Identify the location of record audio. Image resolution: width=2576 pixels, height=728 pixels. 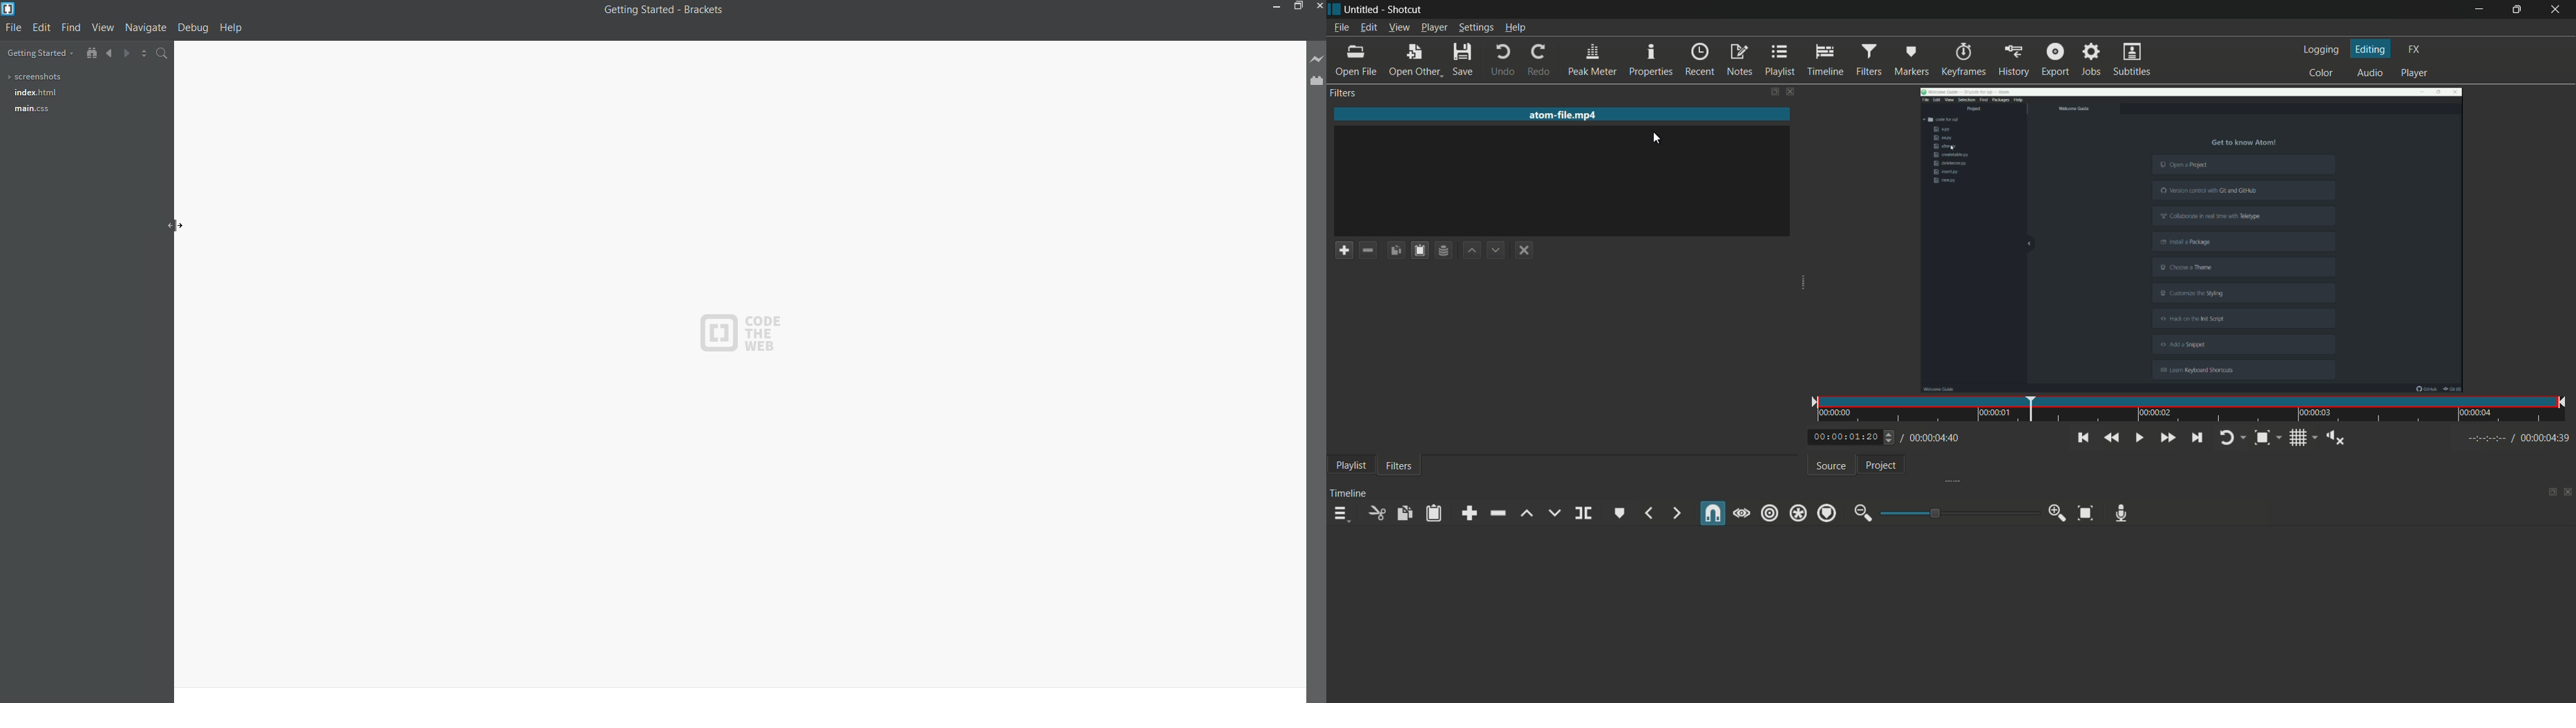
(2122, 513).